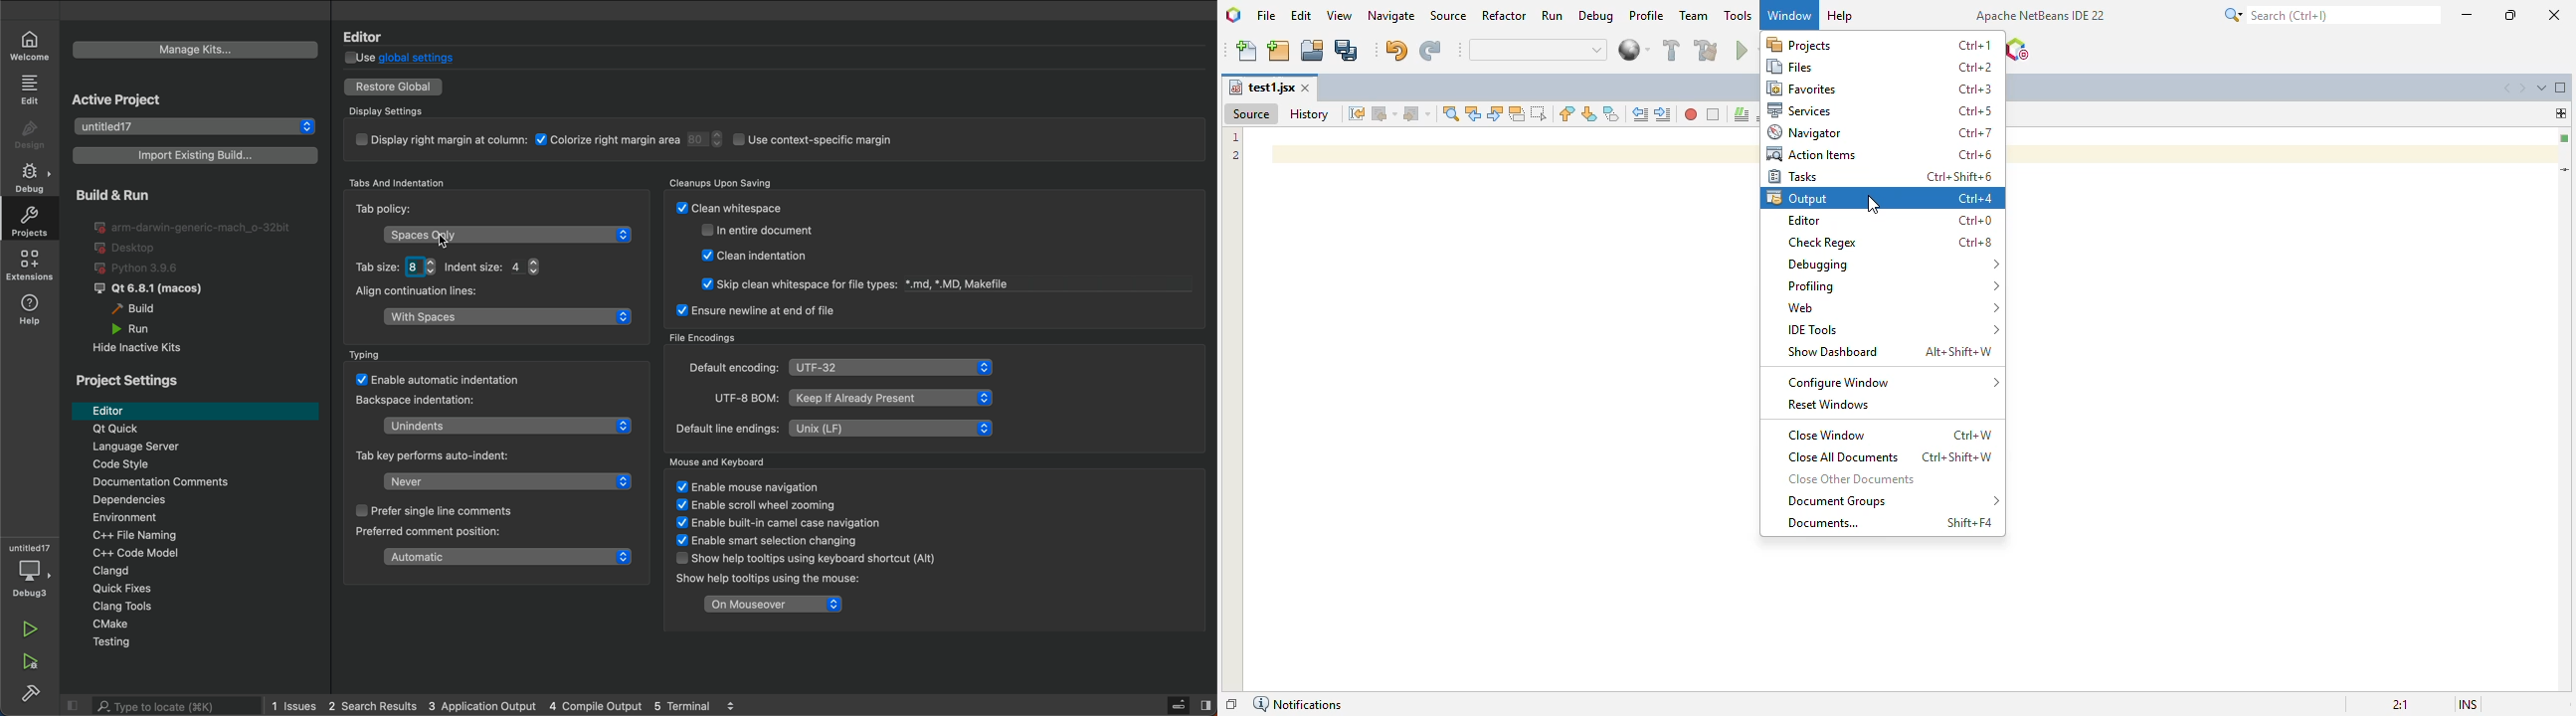  I want to click on display settings, so click(665, 145).